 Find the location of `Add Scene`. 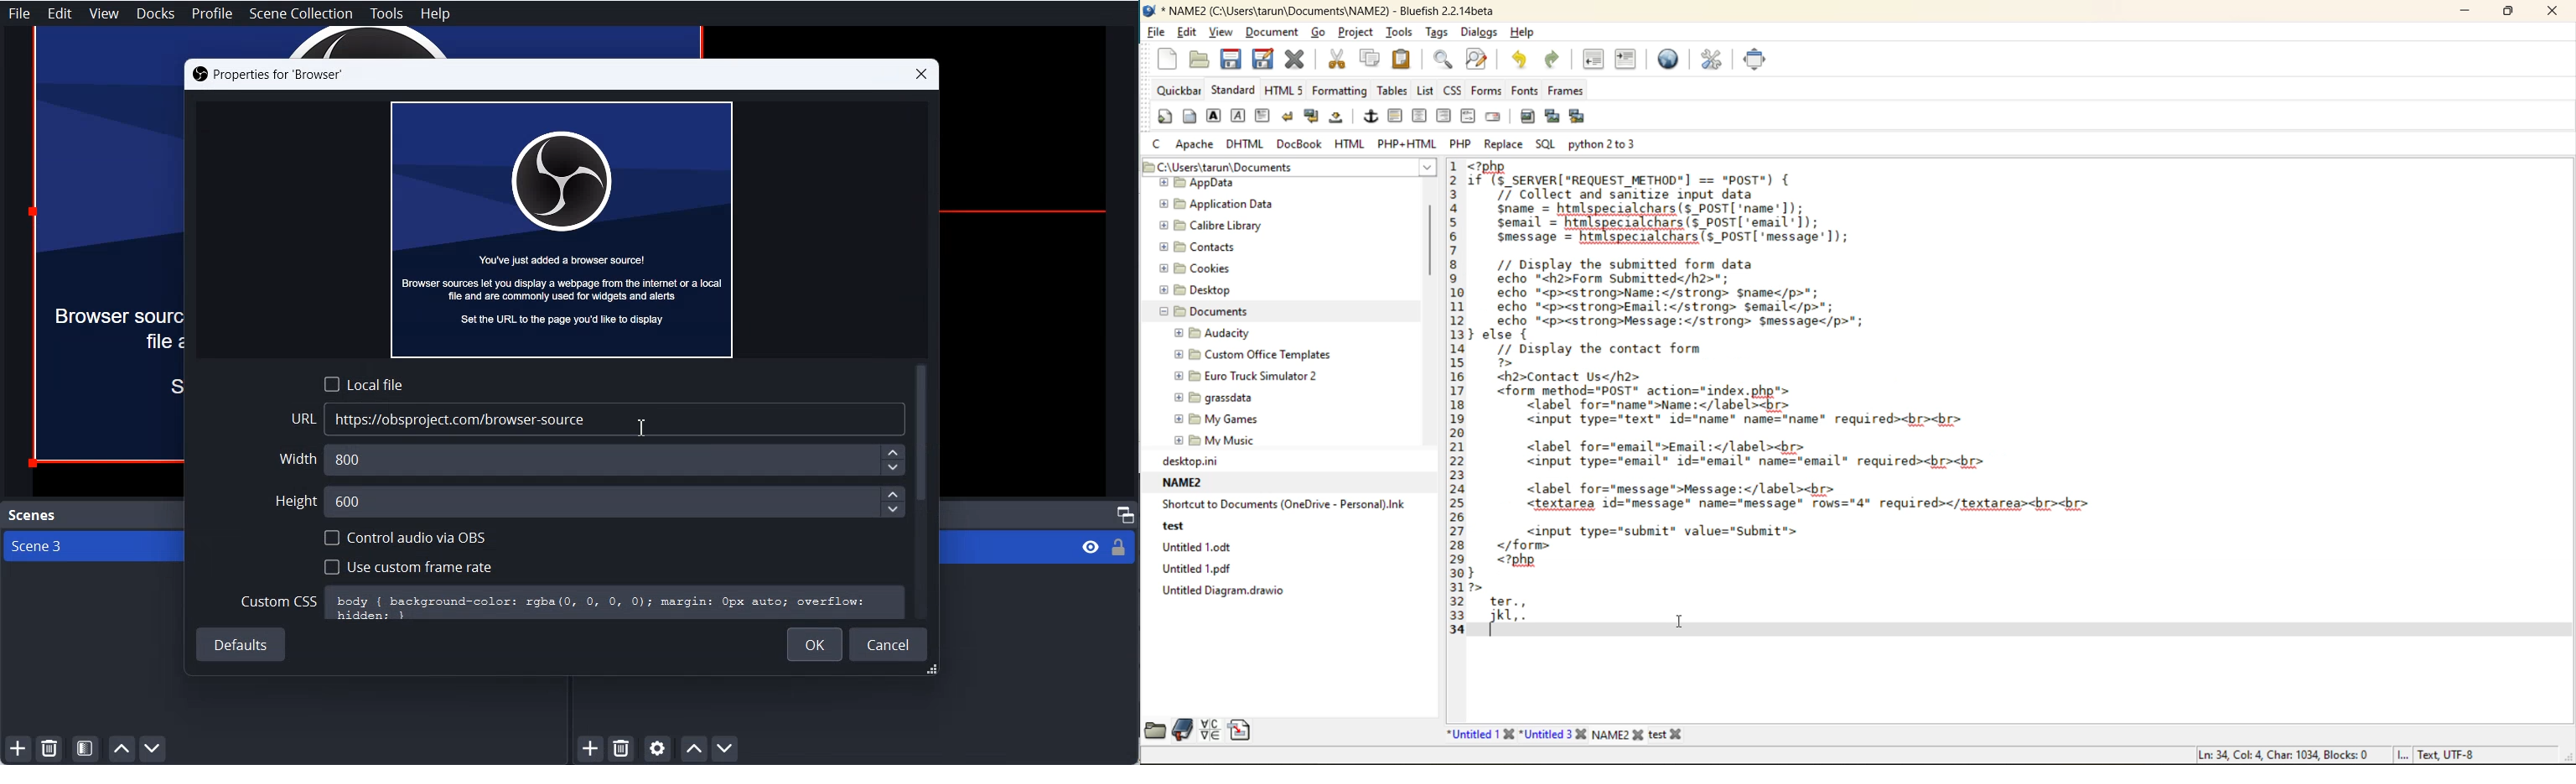

Add Scene is located at coordinates (15, 750).